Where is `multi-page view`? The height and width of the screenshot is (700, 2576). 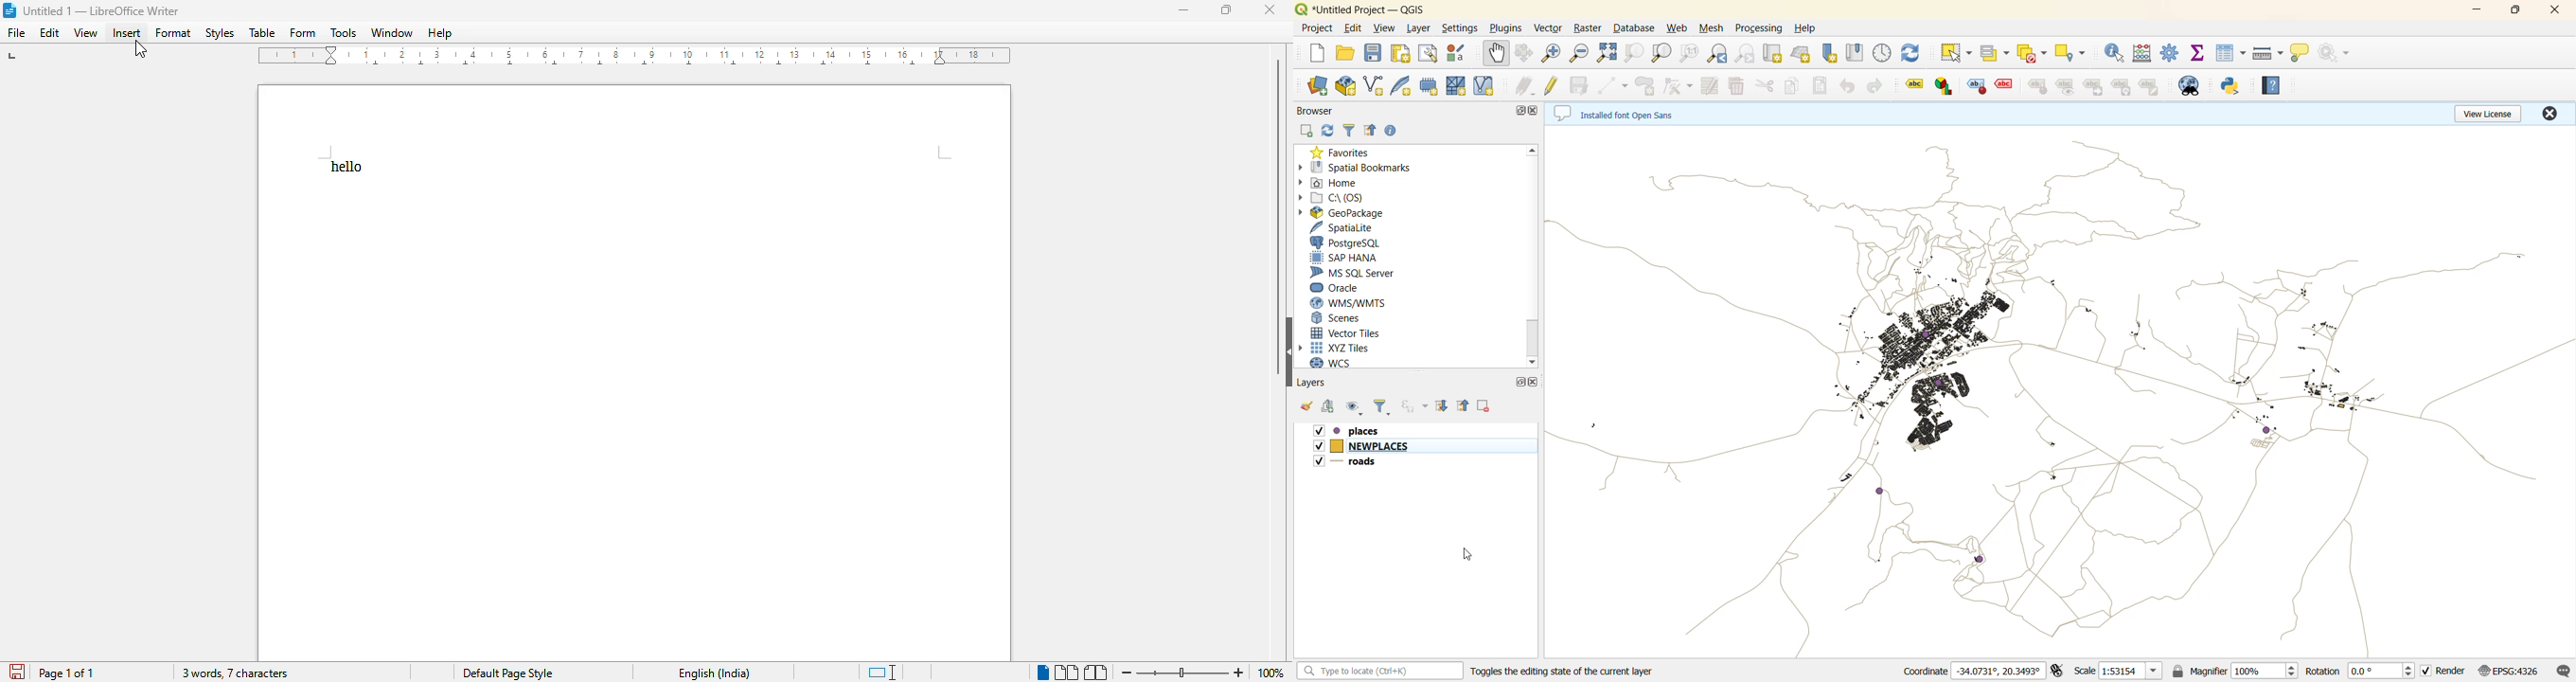
multi-page view is located at coordinates (1066, 673).